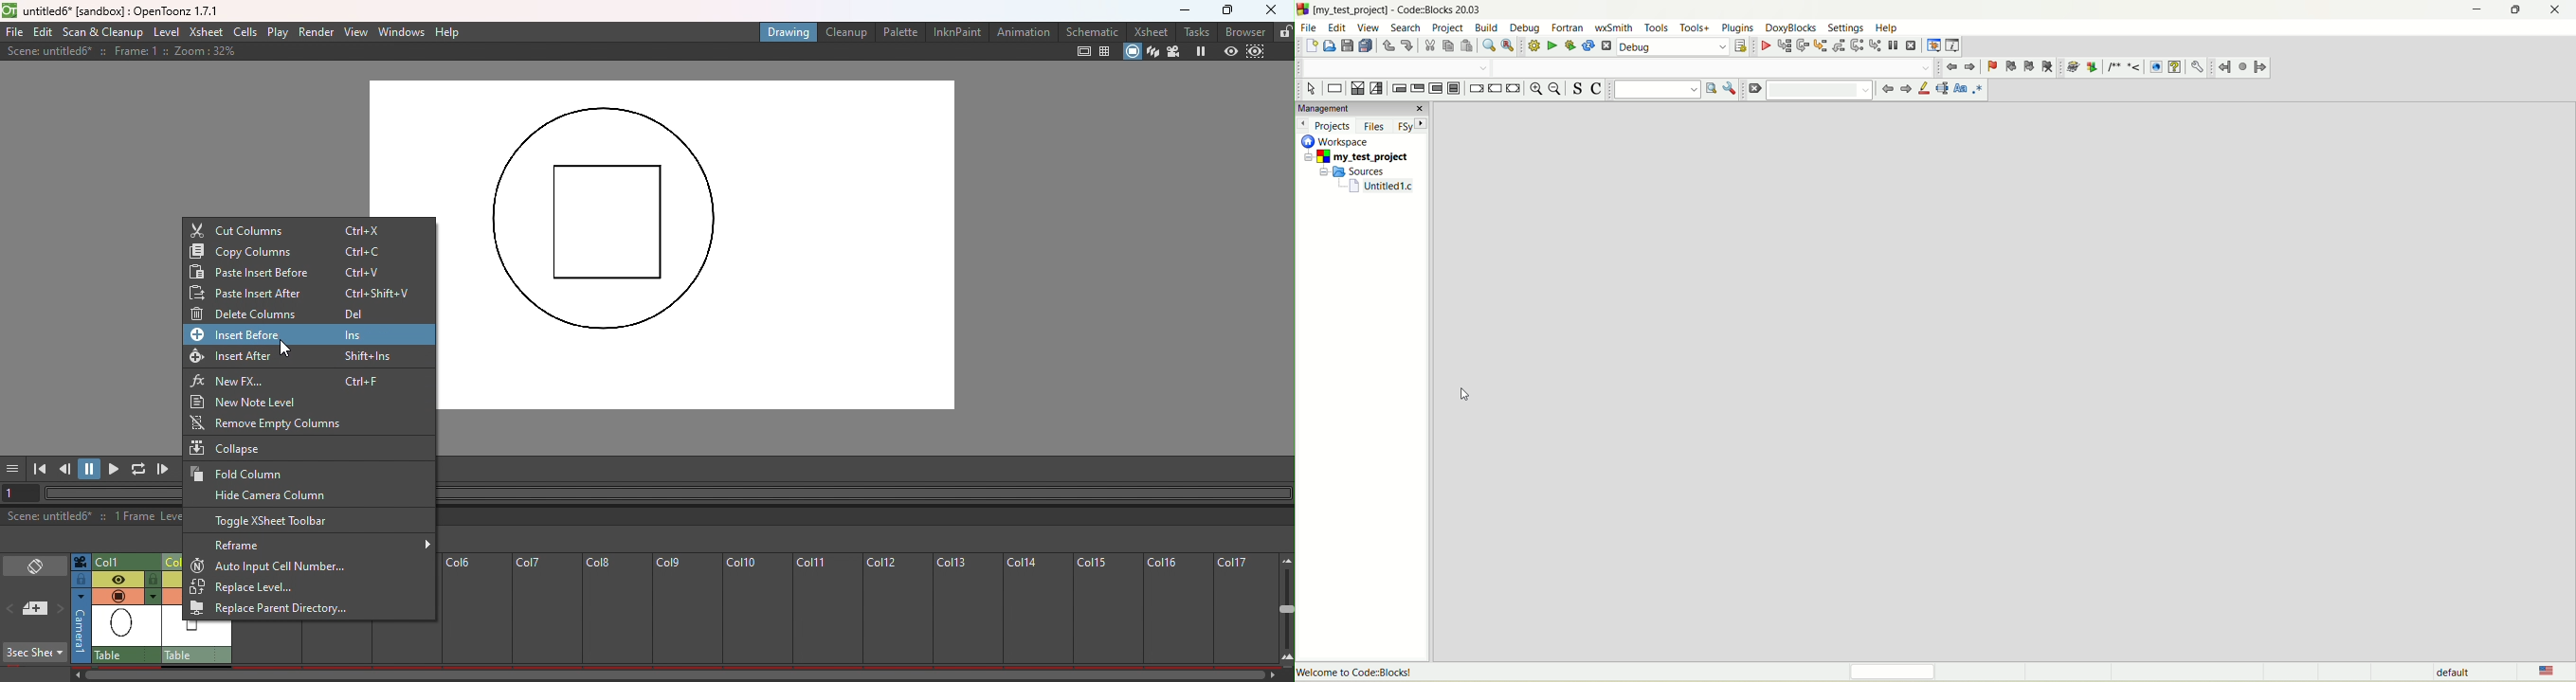 The width and height of the screenshot is (2576, 700). What do you see at coordinates (1954, 45) in the screenshot?
I see `various info` at bounding box center [1954, 45].